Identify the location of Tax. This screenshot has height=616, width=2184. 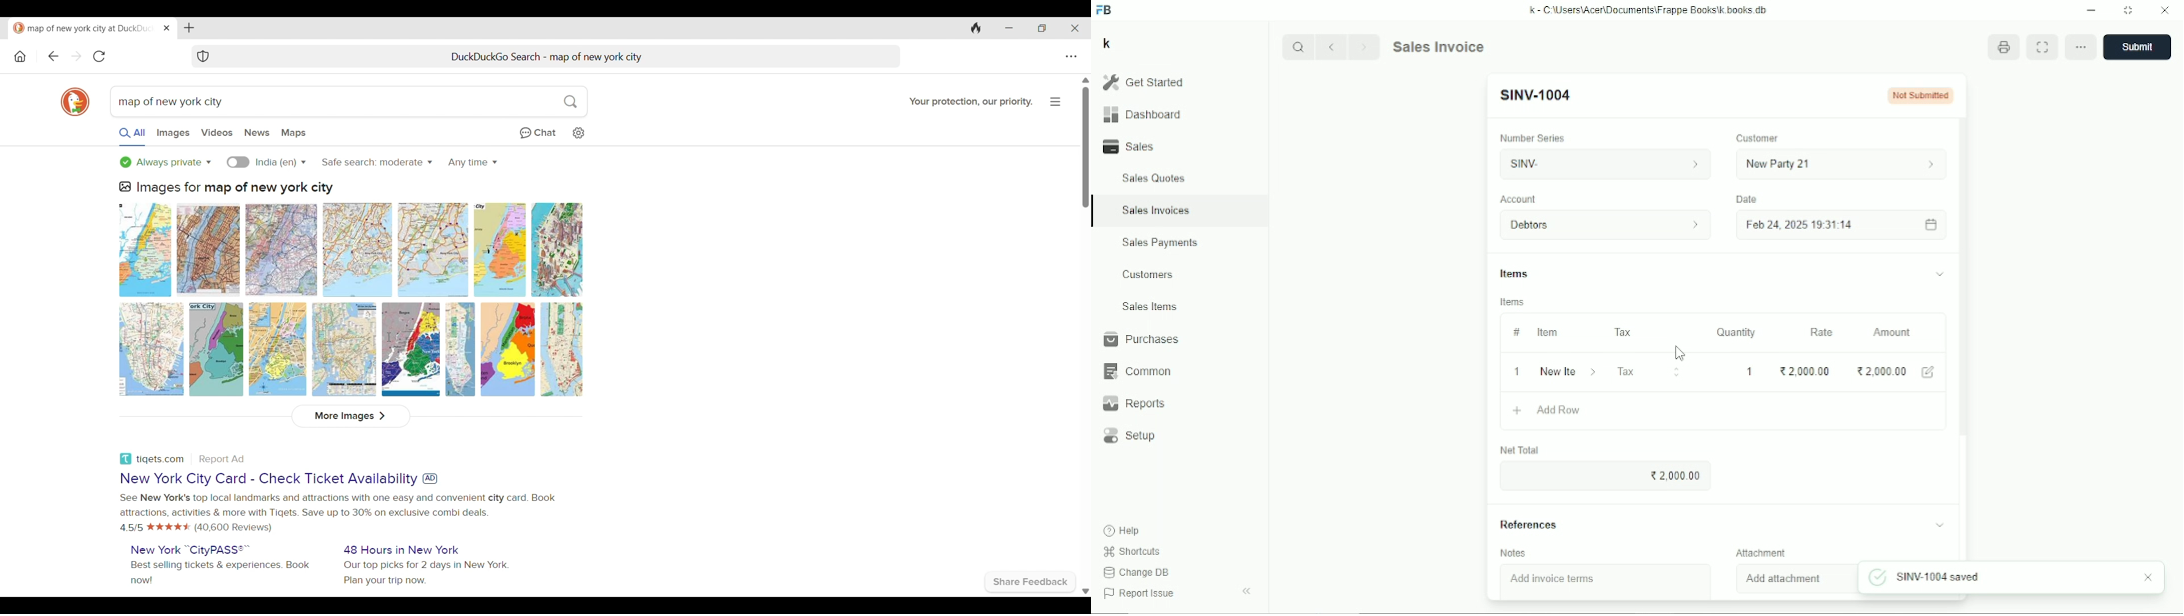
(1625, 332).